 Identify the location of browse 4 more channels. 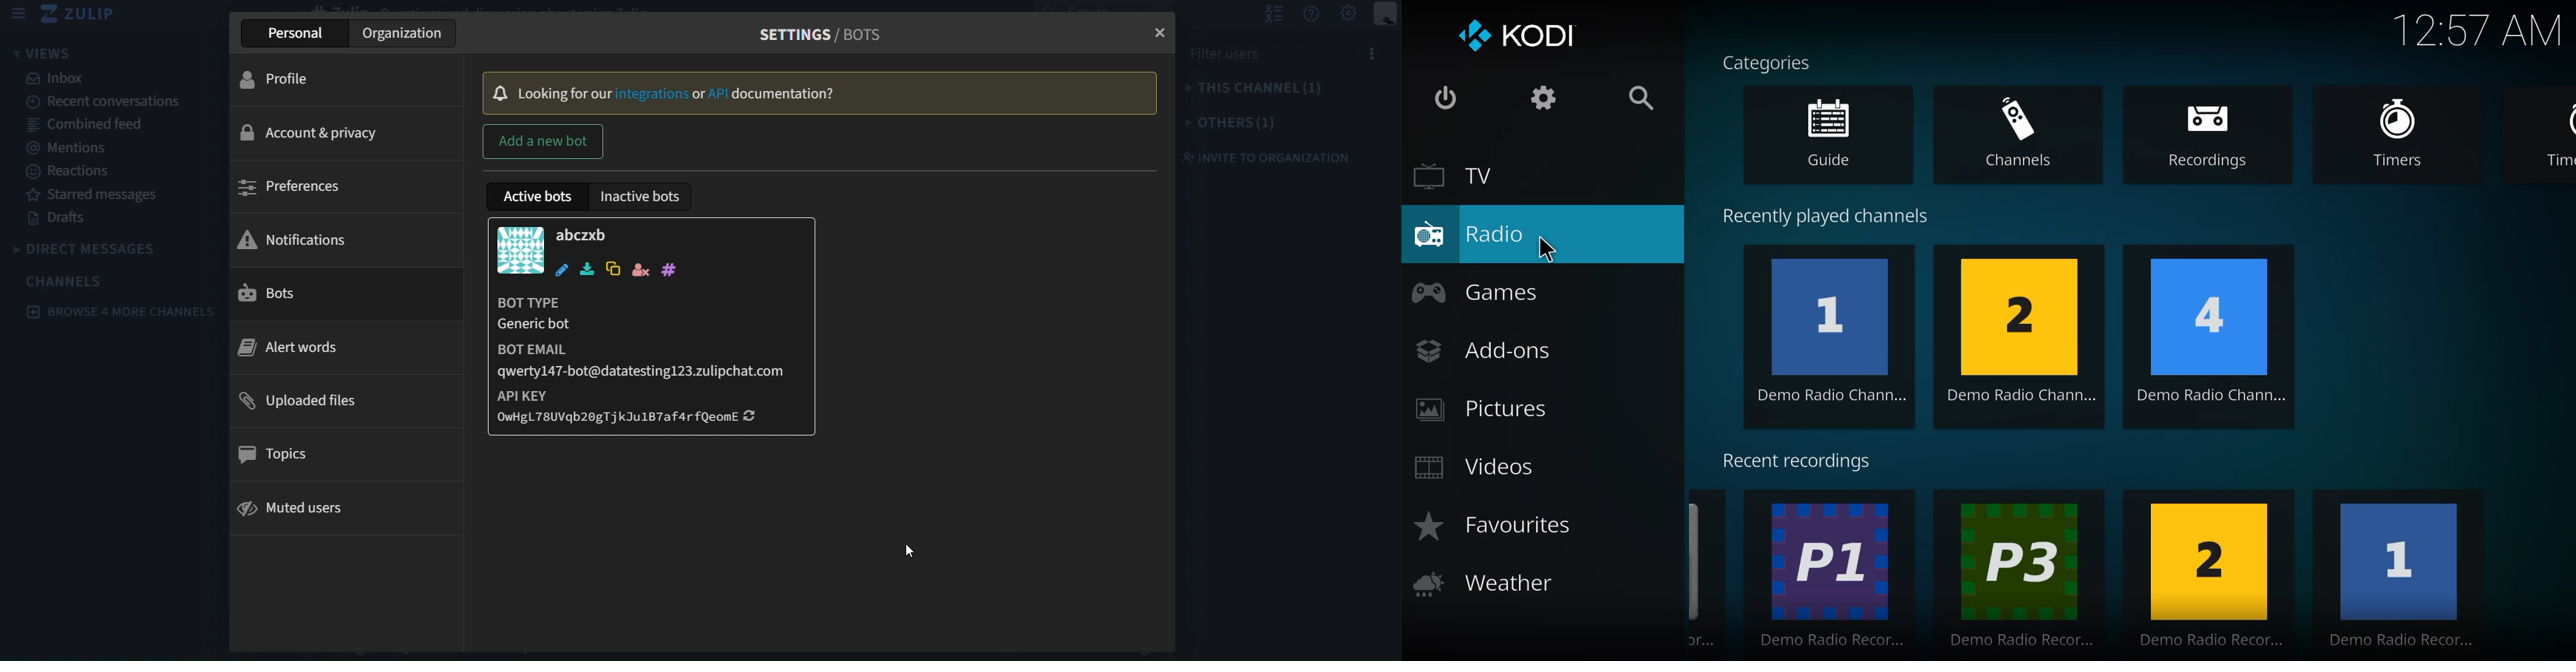
(123, 311).